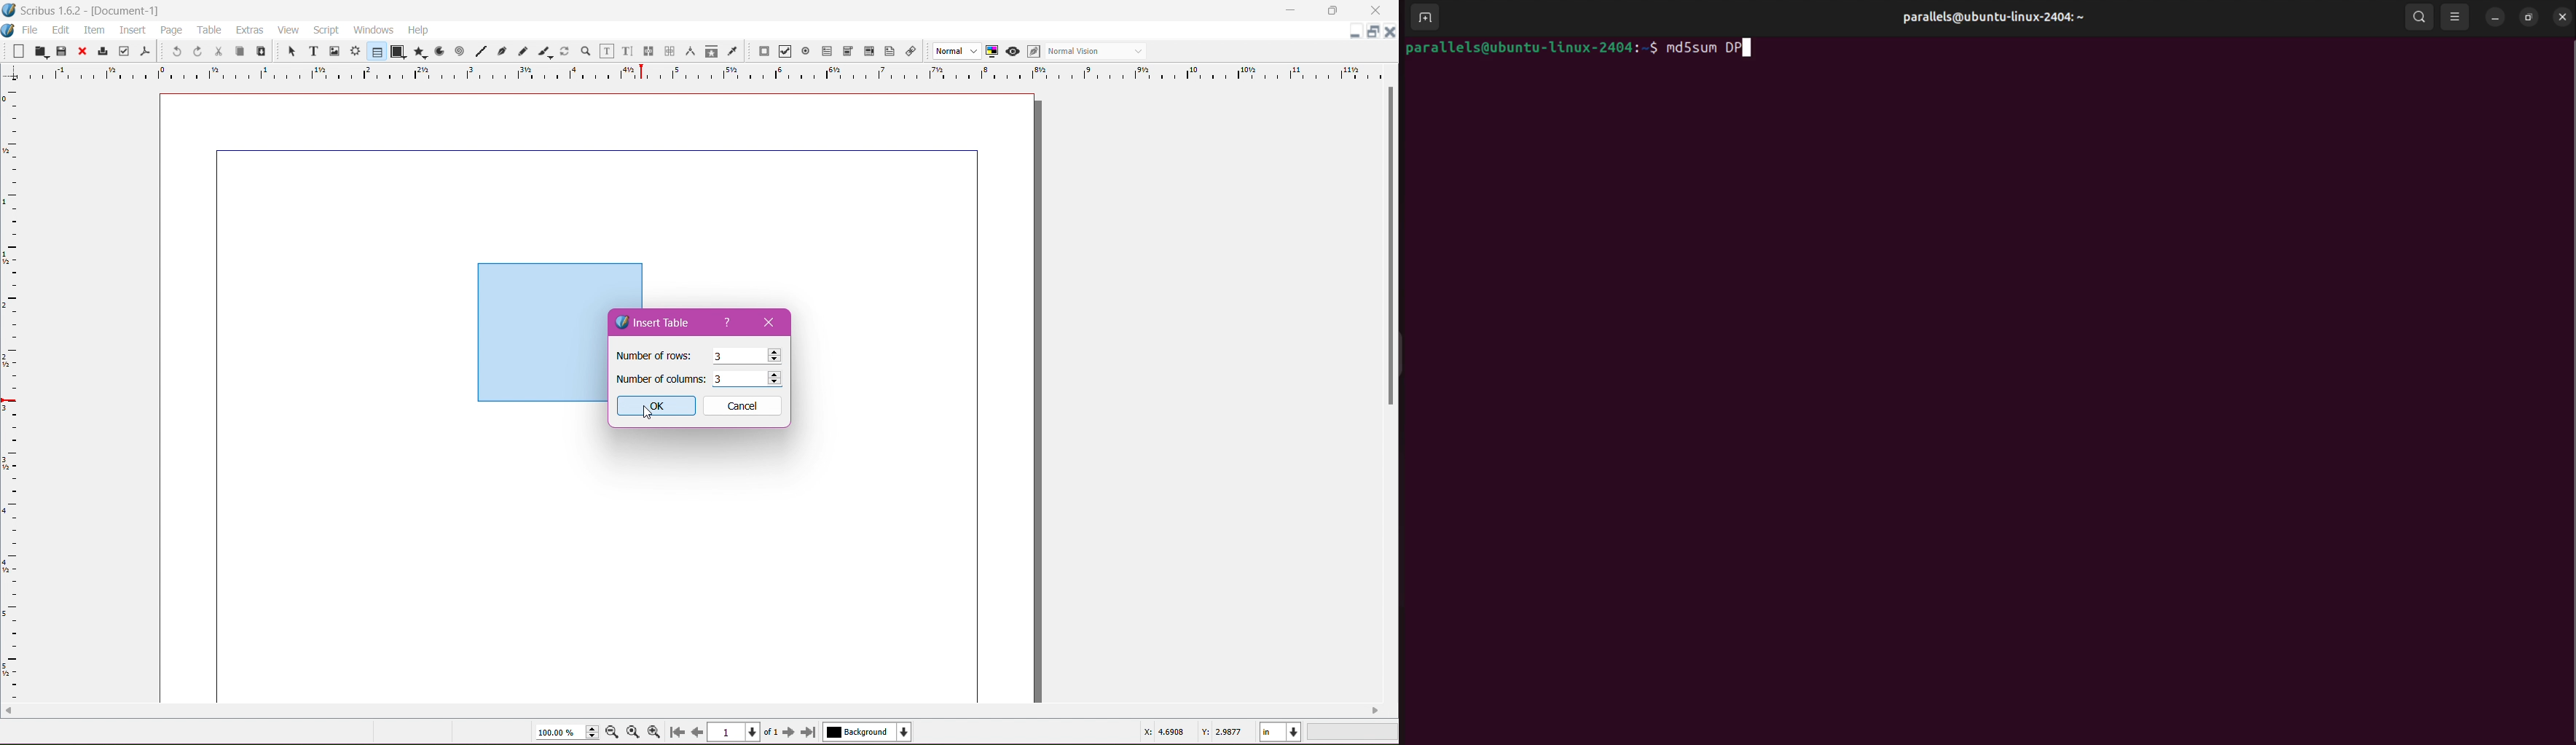  What do you see at coordinates (326, 29) in the screenshot?
I see `` at bounding box center [326, 29].